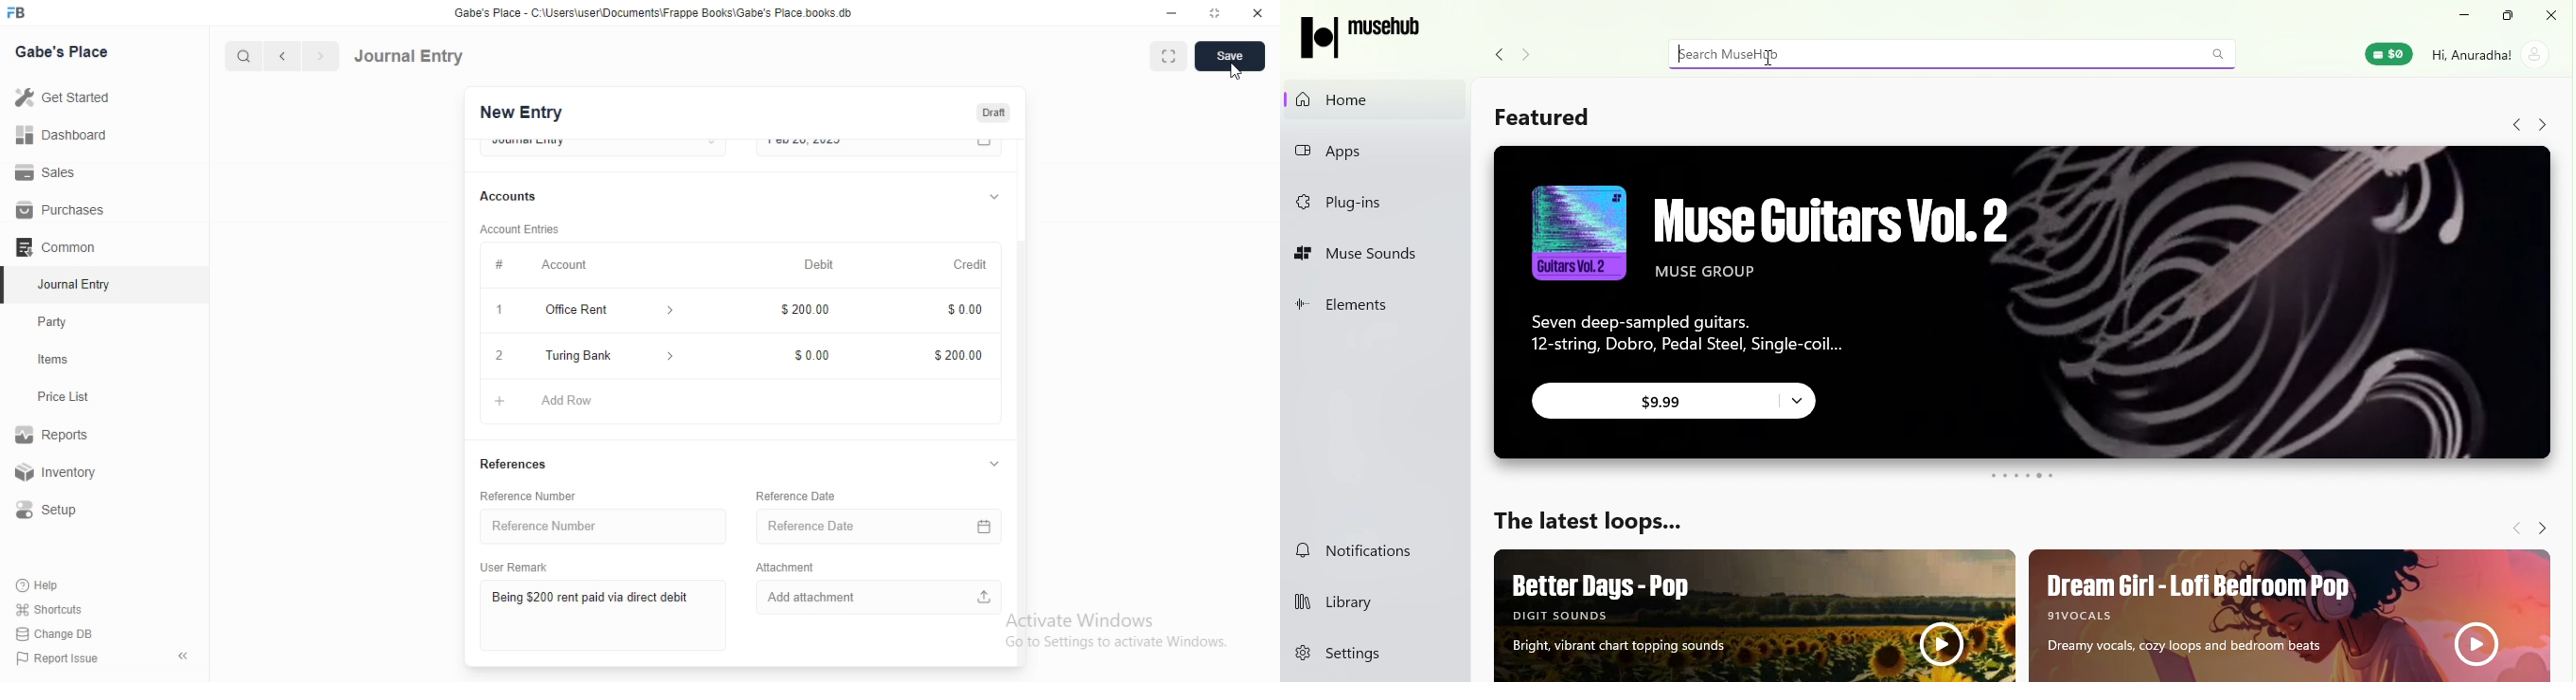 This screenshot has width=2576, height=700. I want to click on Muse wallet, so click(2387, 56).